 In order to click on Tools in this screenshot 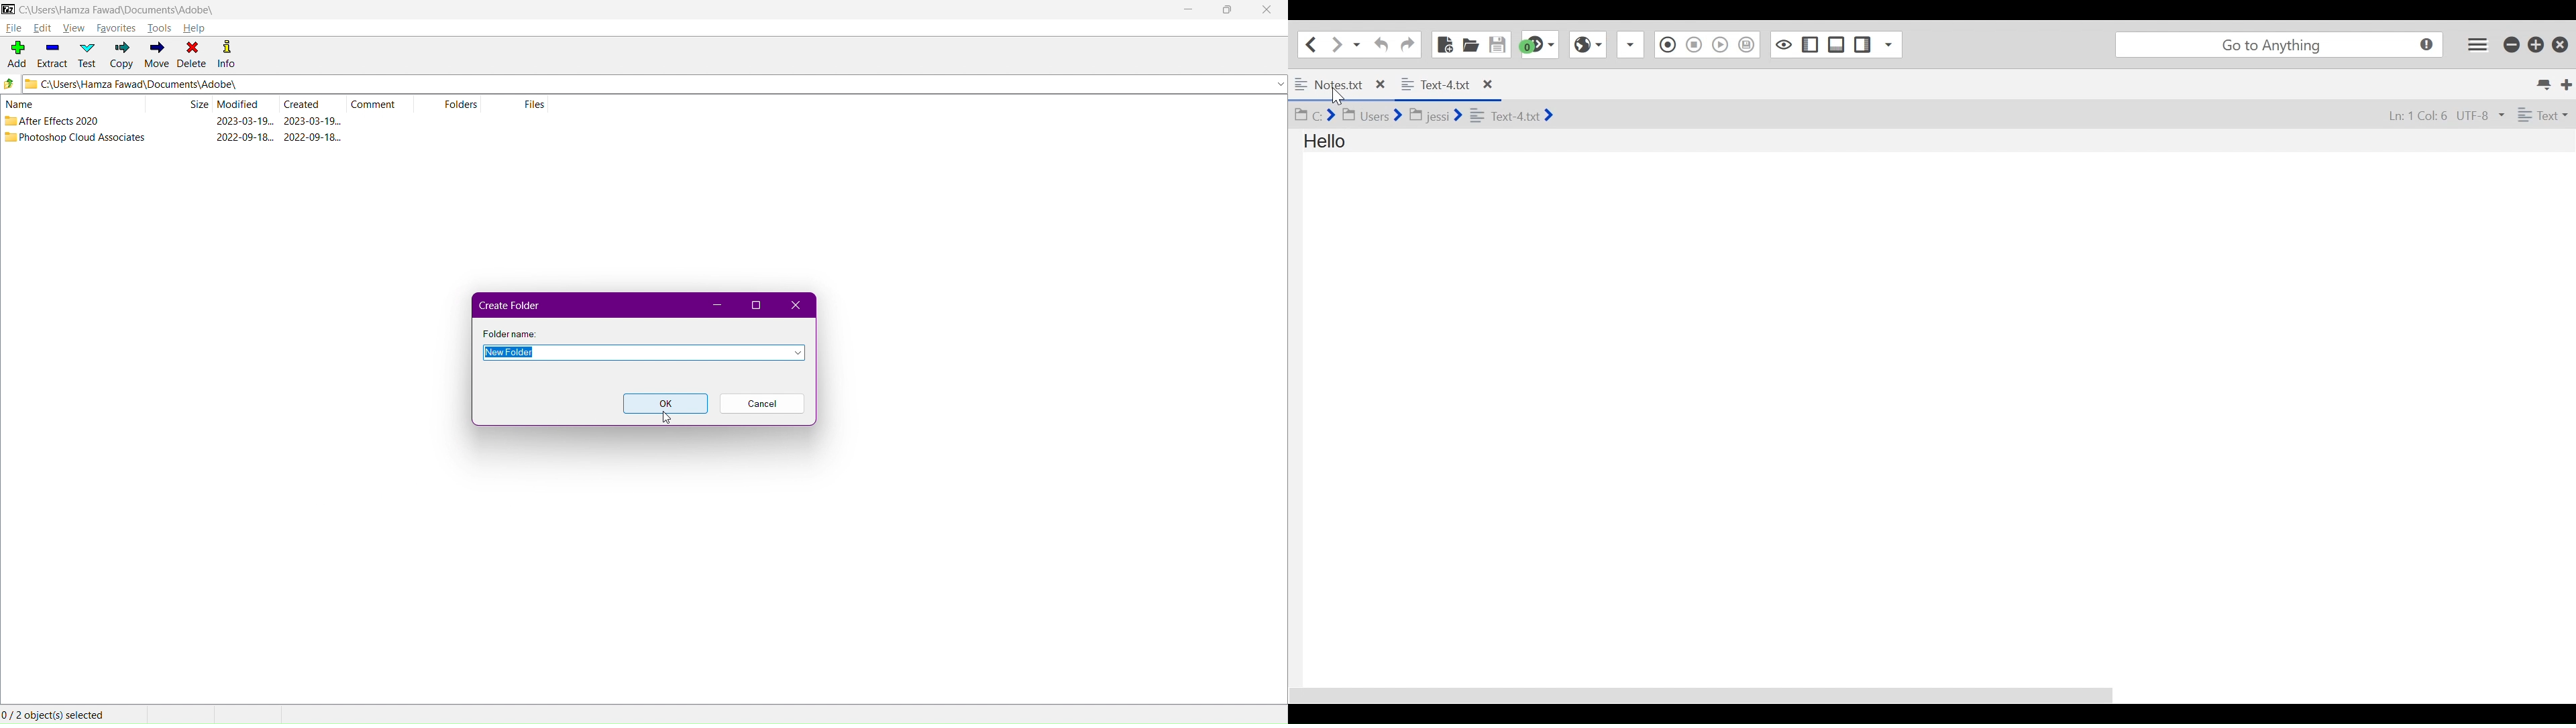, I will do `click(162, 29)`.